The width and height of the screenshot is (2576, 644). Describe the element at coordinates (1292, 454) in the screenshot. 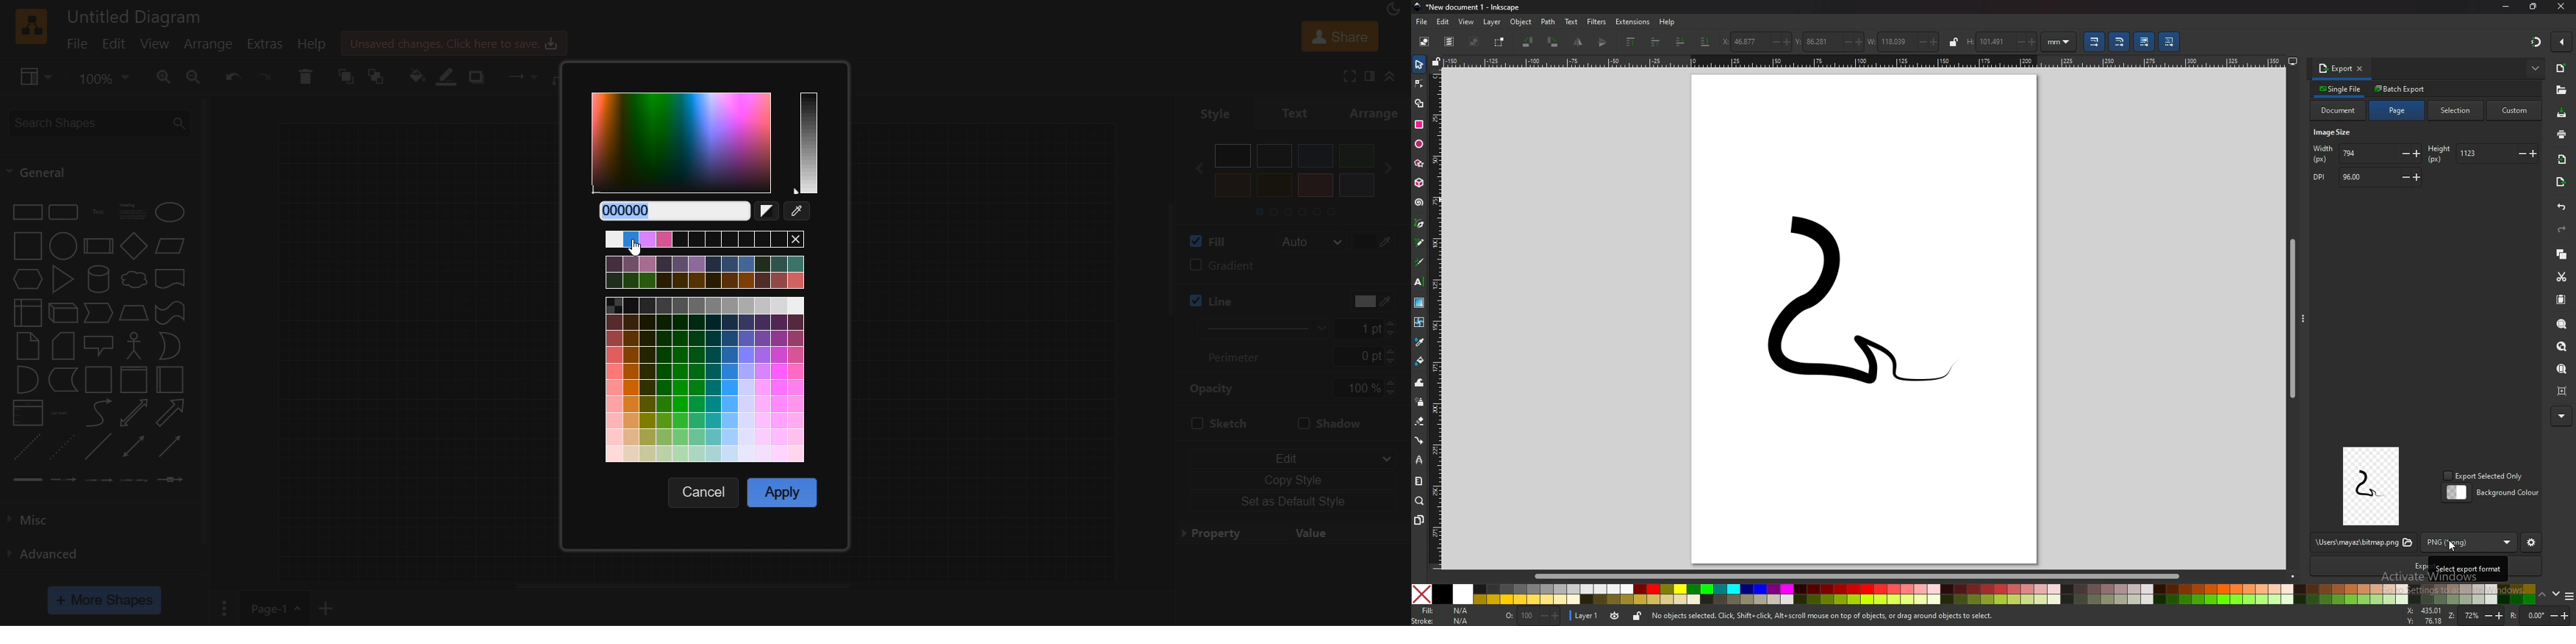

I see `edit` at that location.